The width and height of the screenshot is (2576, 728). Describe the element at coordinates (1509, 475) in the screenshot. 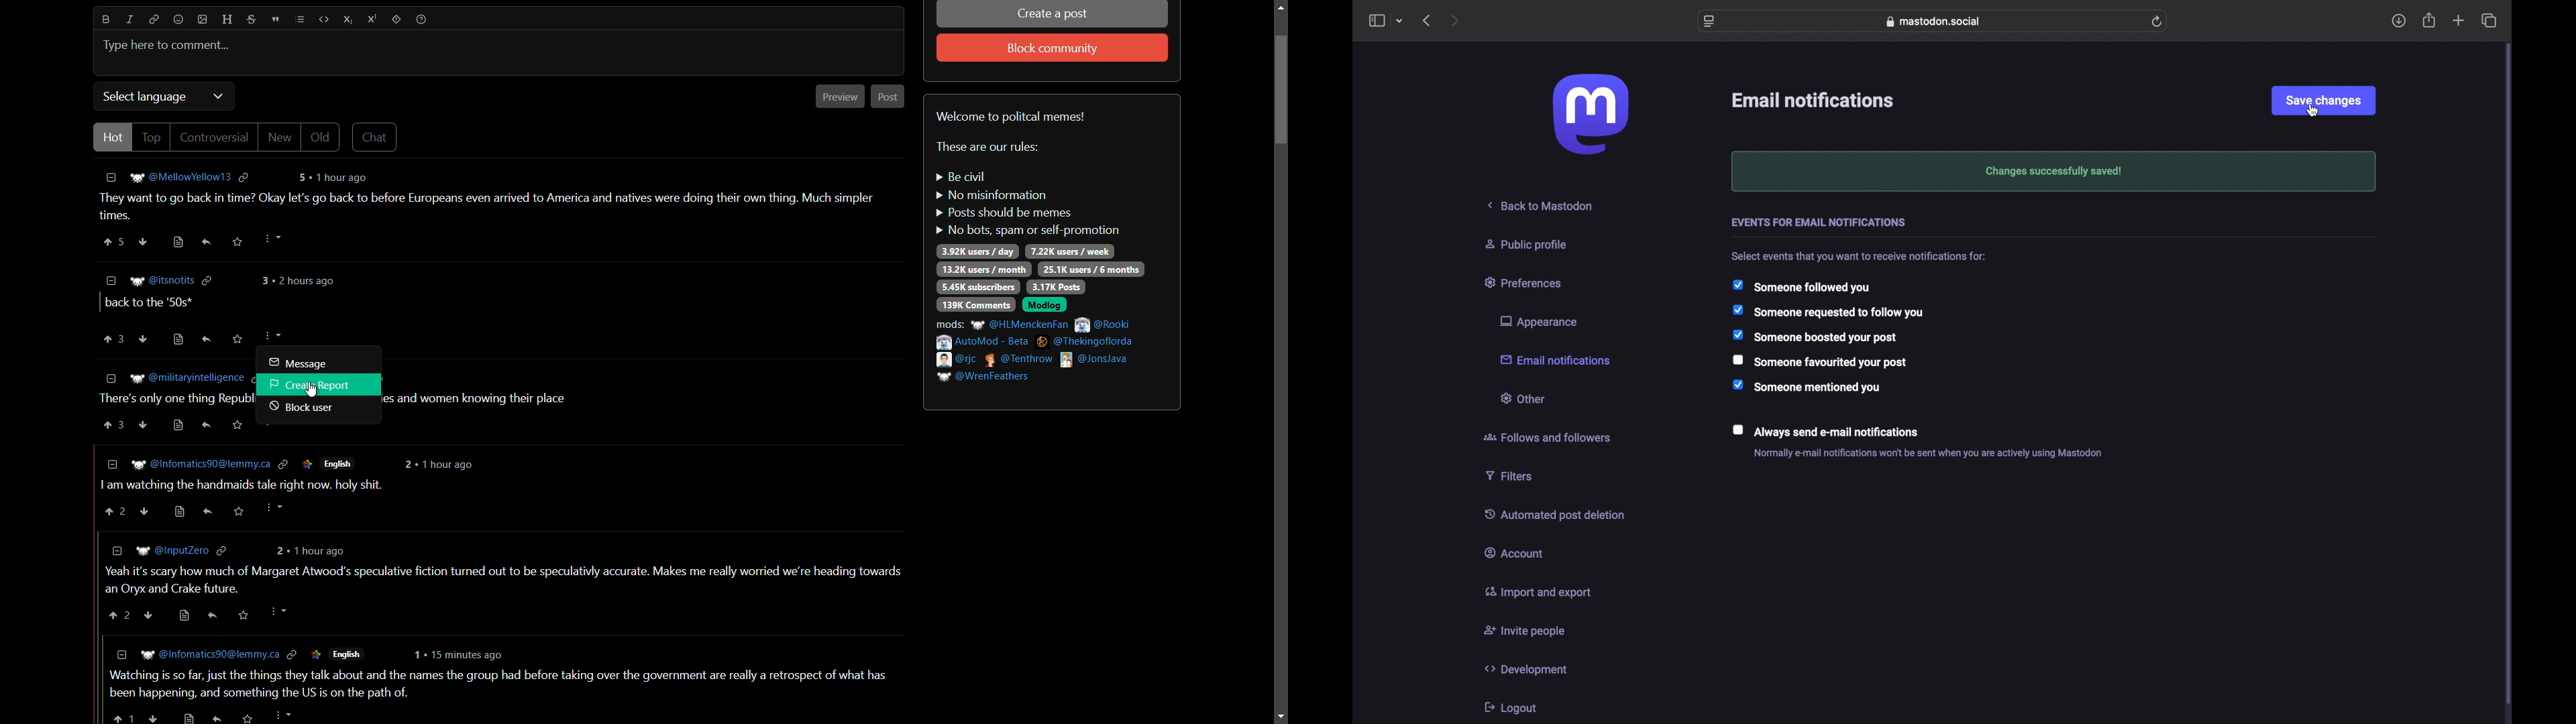

I see `filters` at that location.